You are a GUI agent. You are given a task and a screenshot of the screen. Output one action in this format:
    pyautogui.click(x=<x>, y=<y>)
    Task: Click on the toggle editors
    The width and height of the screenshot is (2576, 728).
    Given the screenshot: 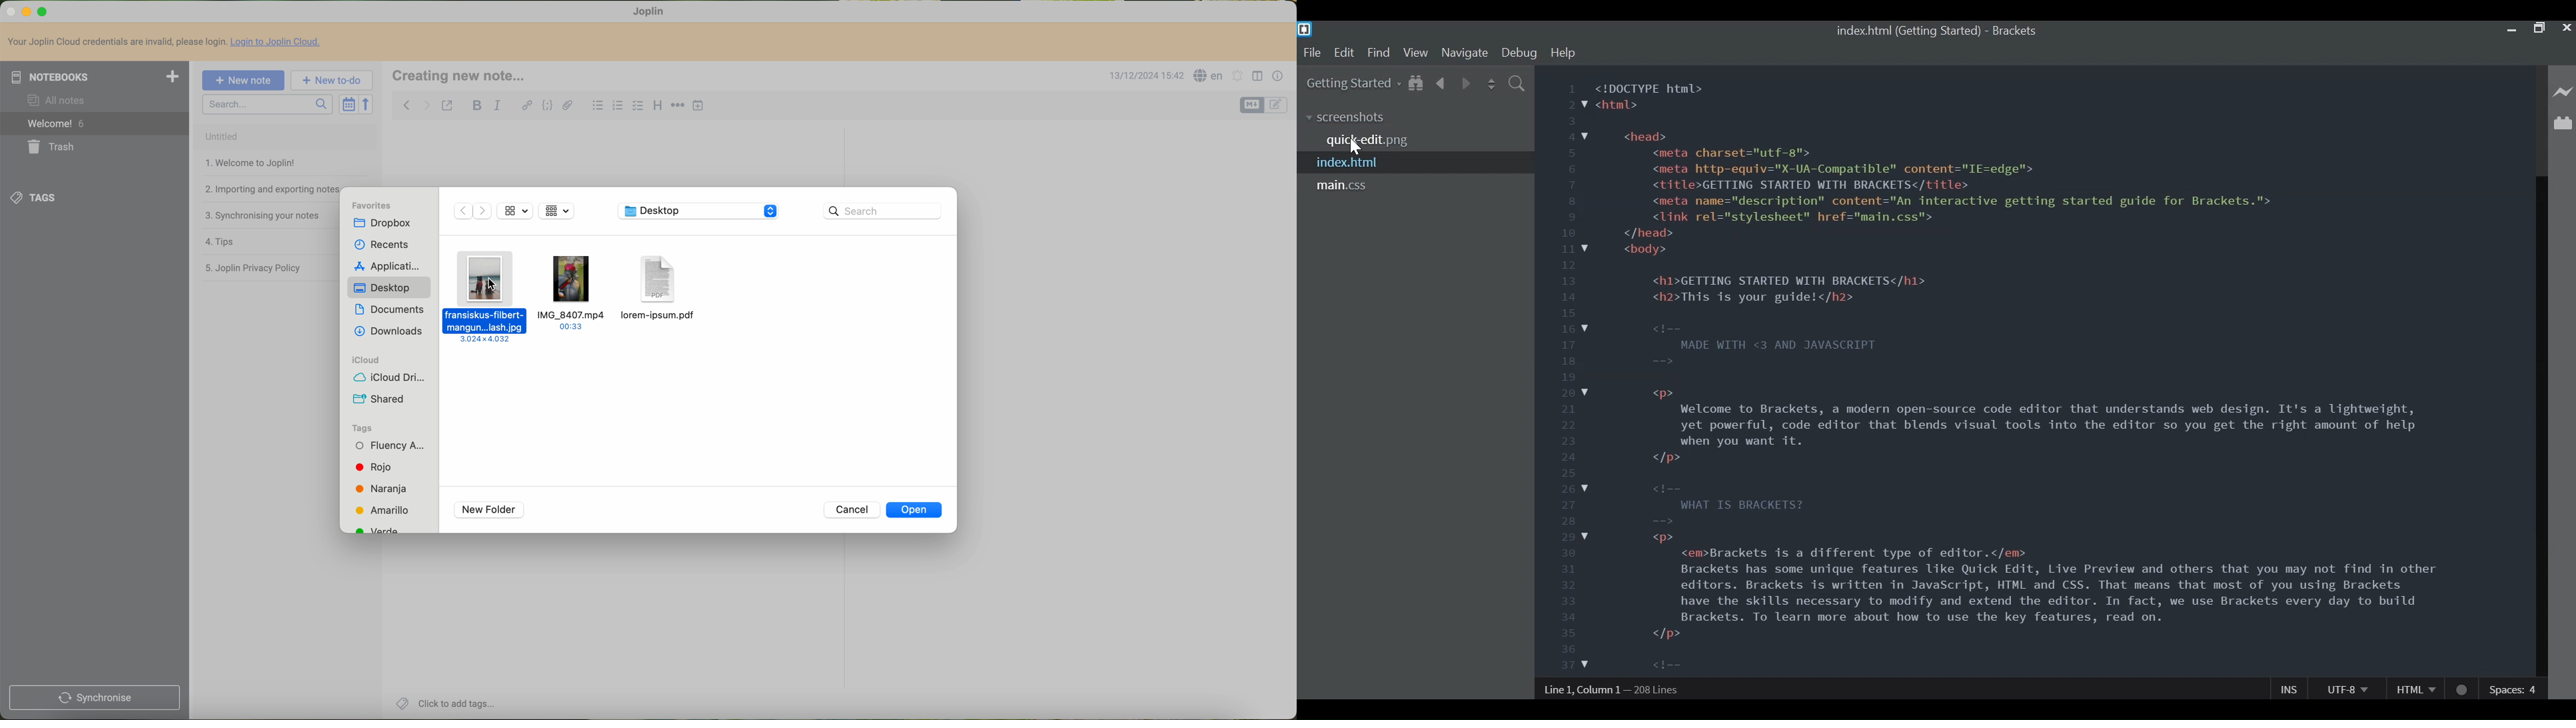 What is the action you would take?
    pyautogui.click(x=1252, y=105)
    